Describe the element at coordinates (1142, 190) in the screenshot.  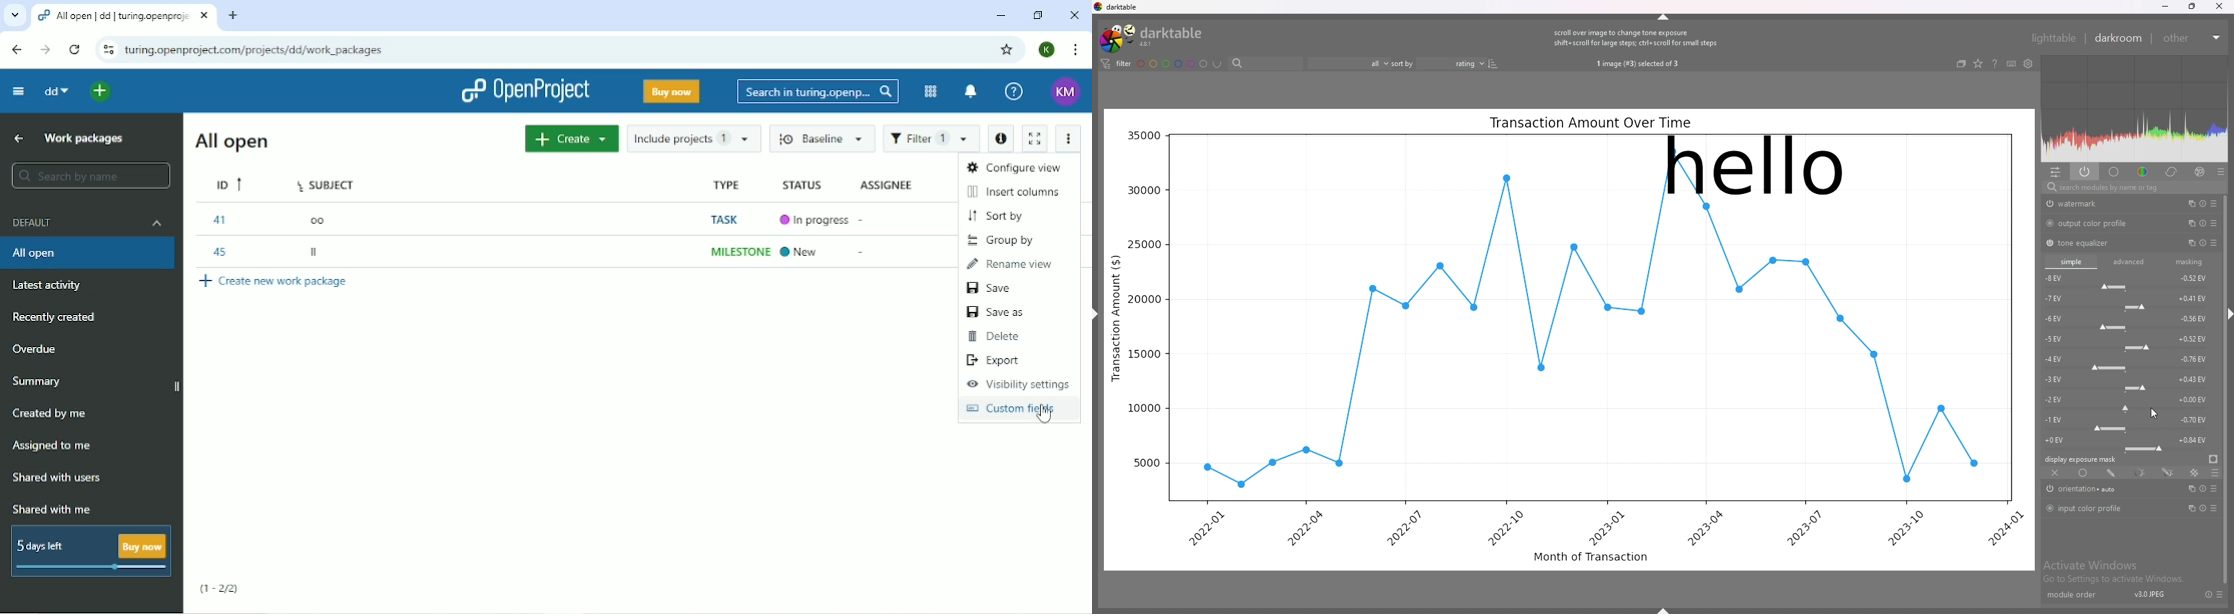
I see `30000` at that location.